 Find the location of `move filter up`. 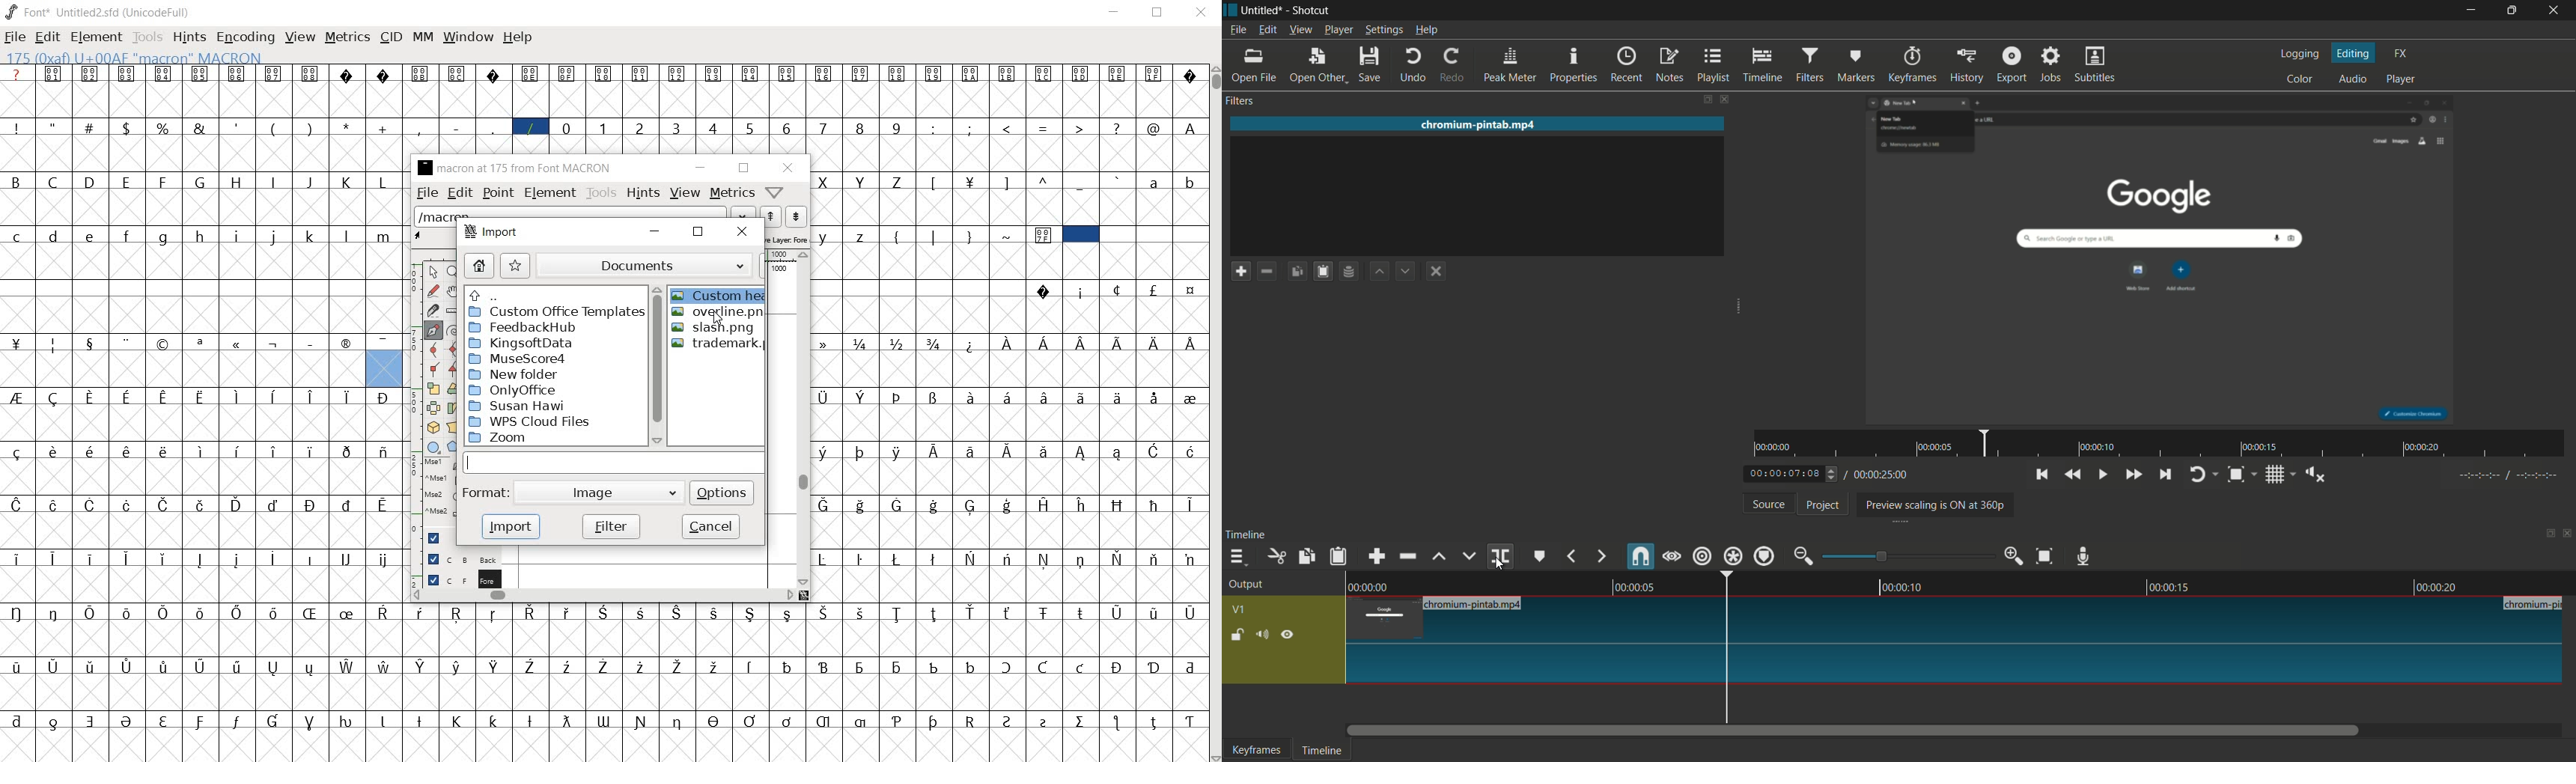

move filter up is located at coordinates (1380, 272).